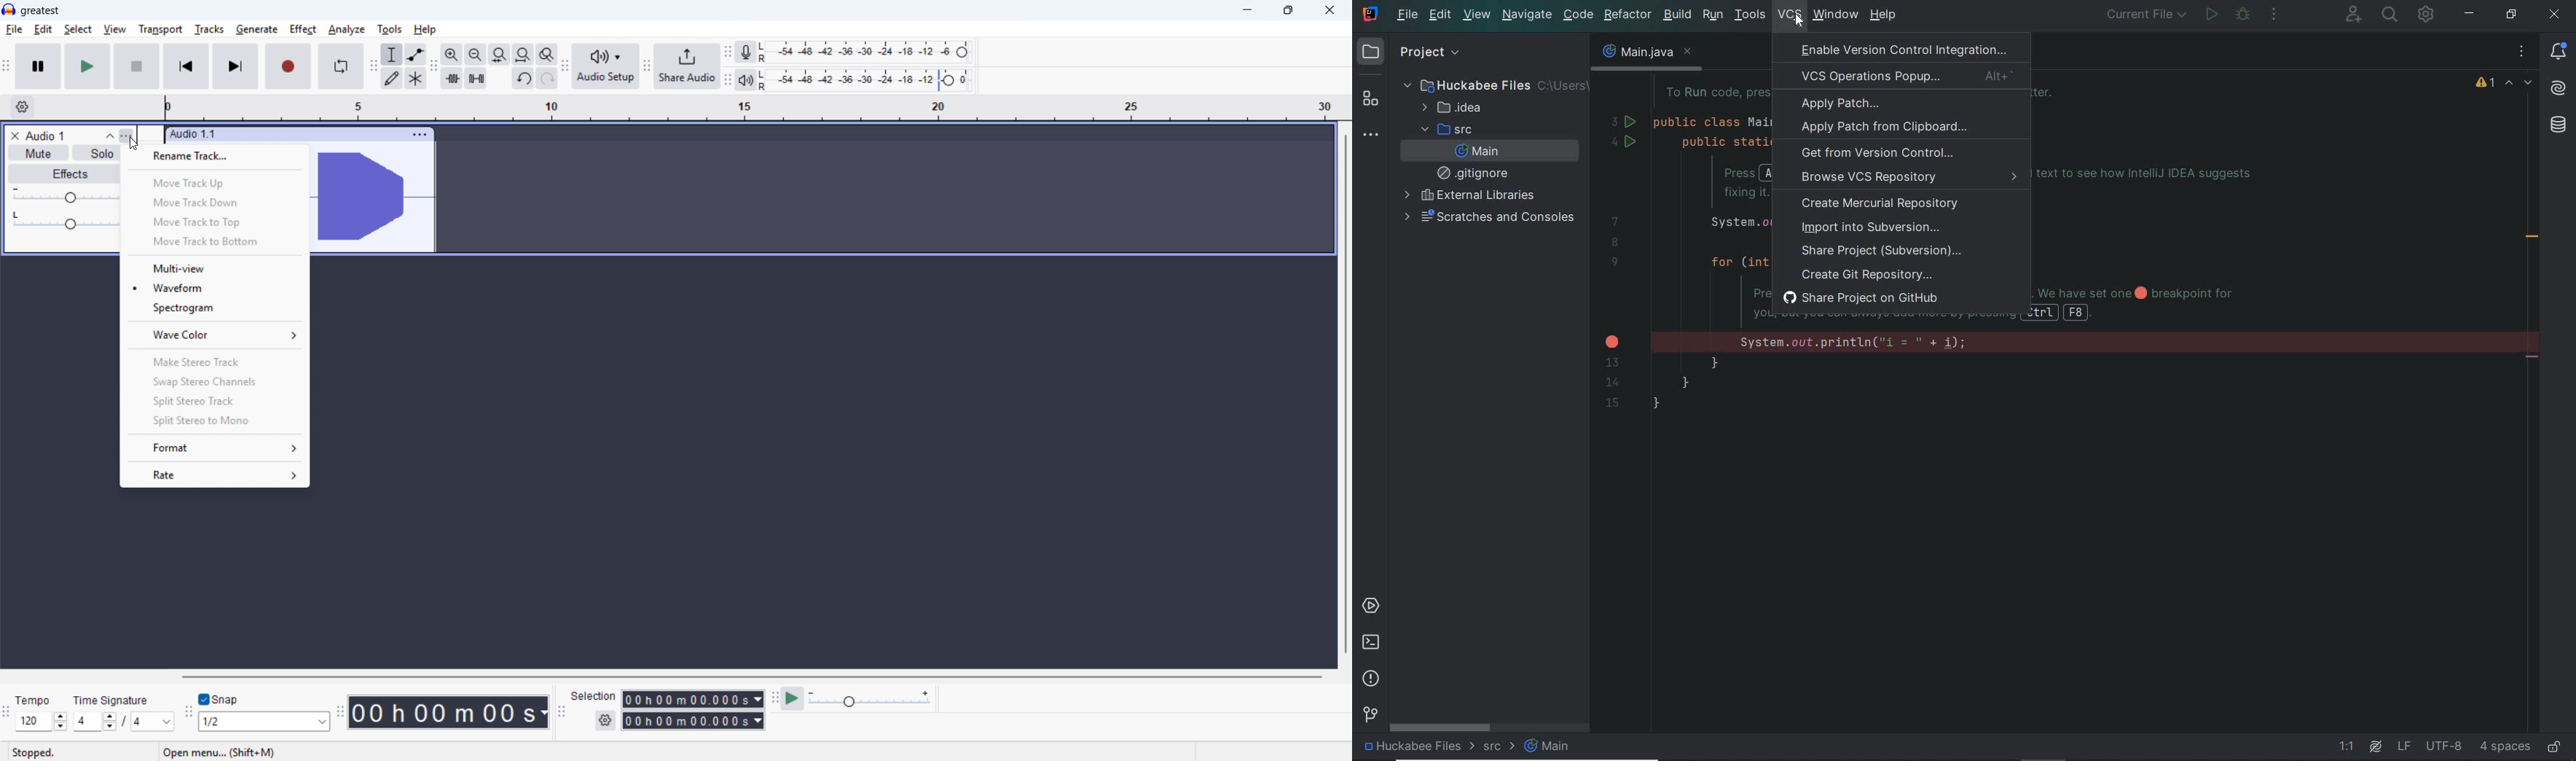 The width and height of the screenshot is (2576, 784). Describe the element at coordinates (208, 30) in the screenshot. I see `tracks ` at that location.